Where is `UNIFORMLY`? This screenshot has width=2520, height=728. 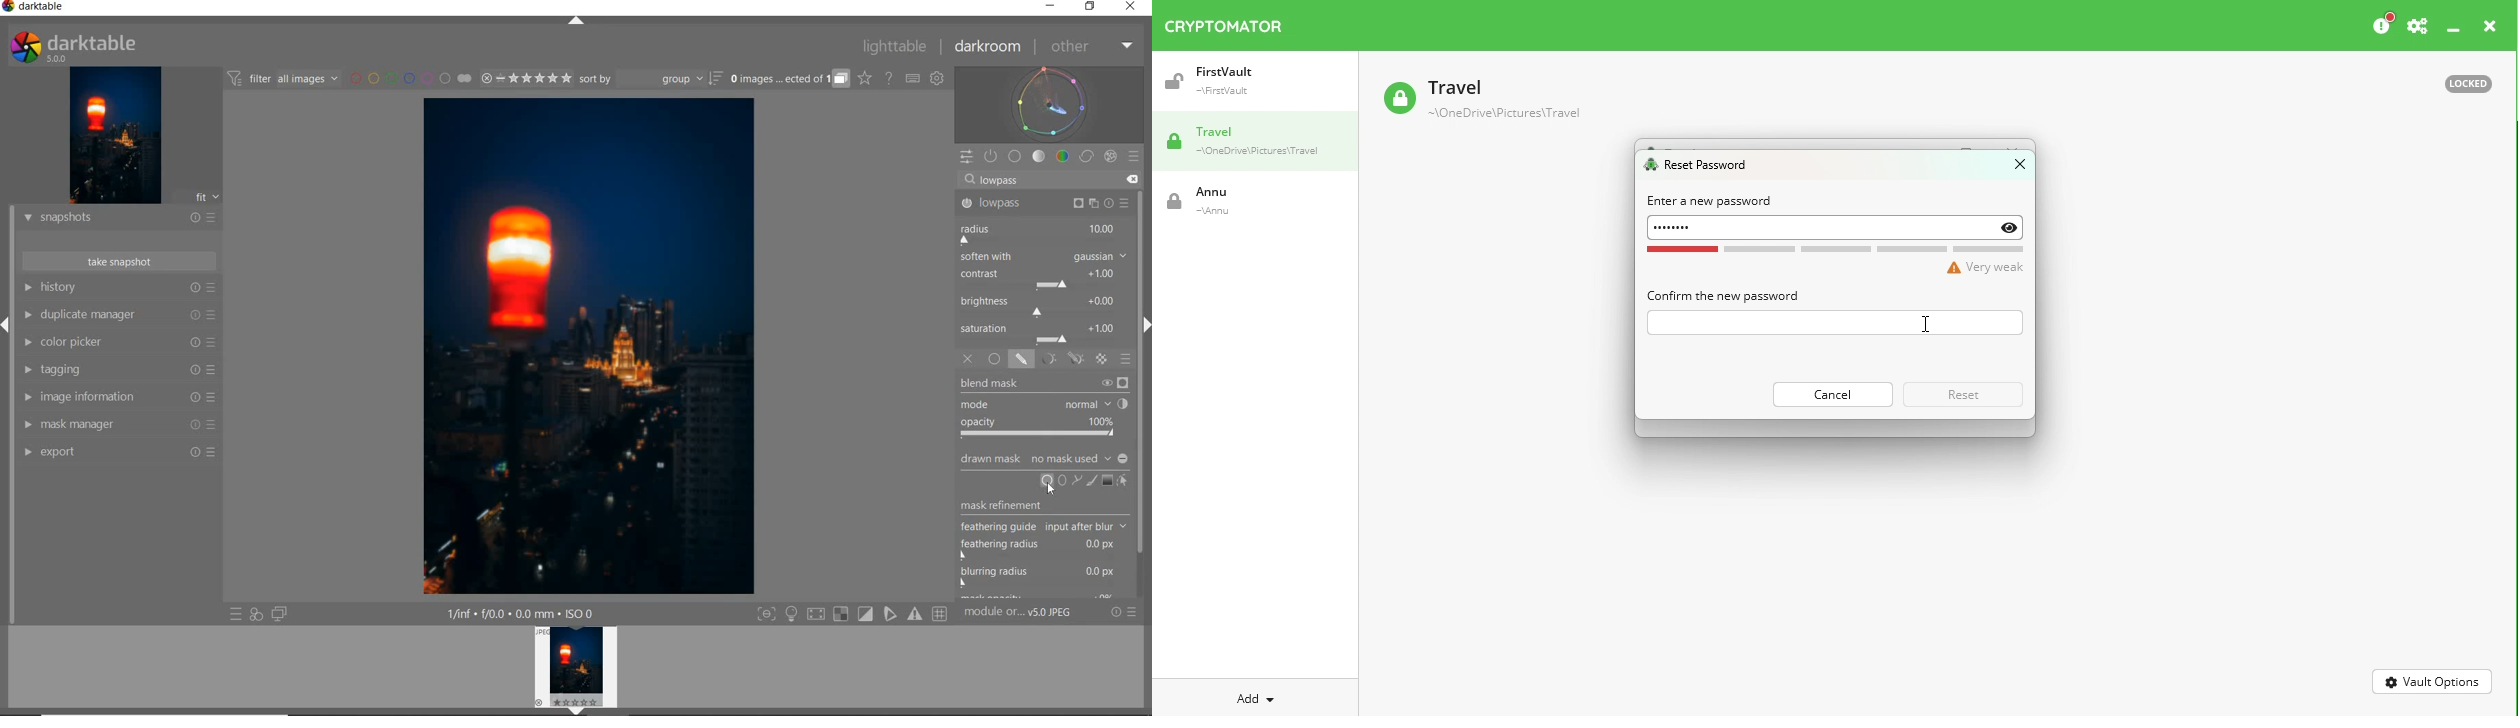
UNIFORMLY is located at coordinates (995, 359).